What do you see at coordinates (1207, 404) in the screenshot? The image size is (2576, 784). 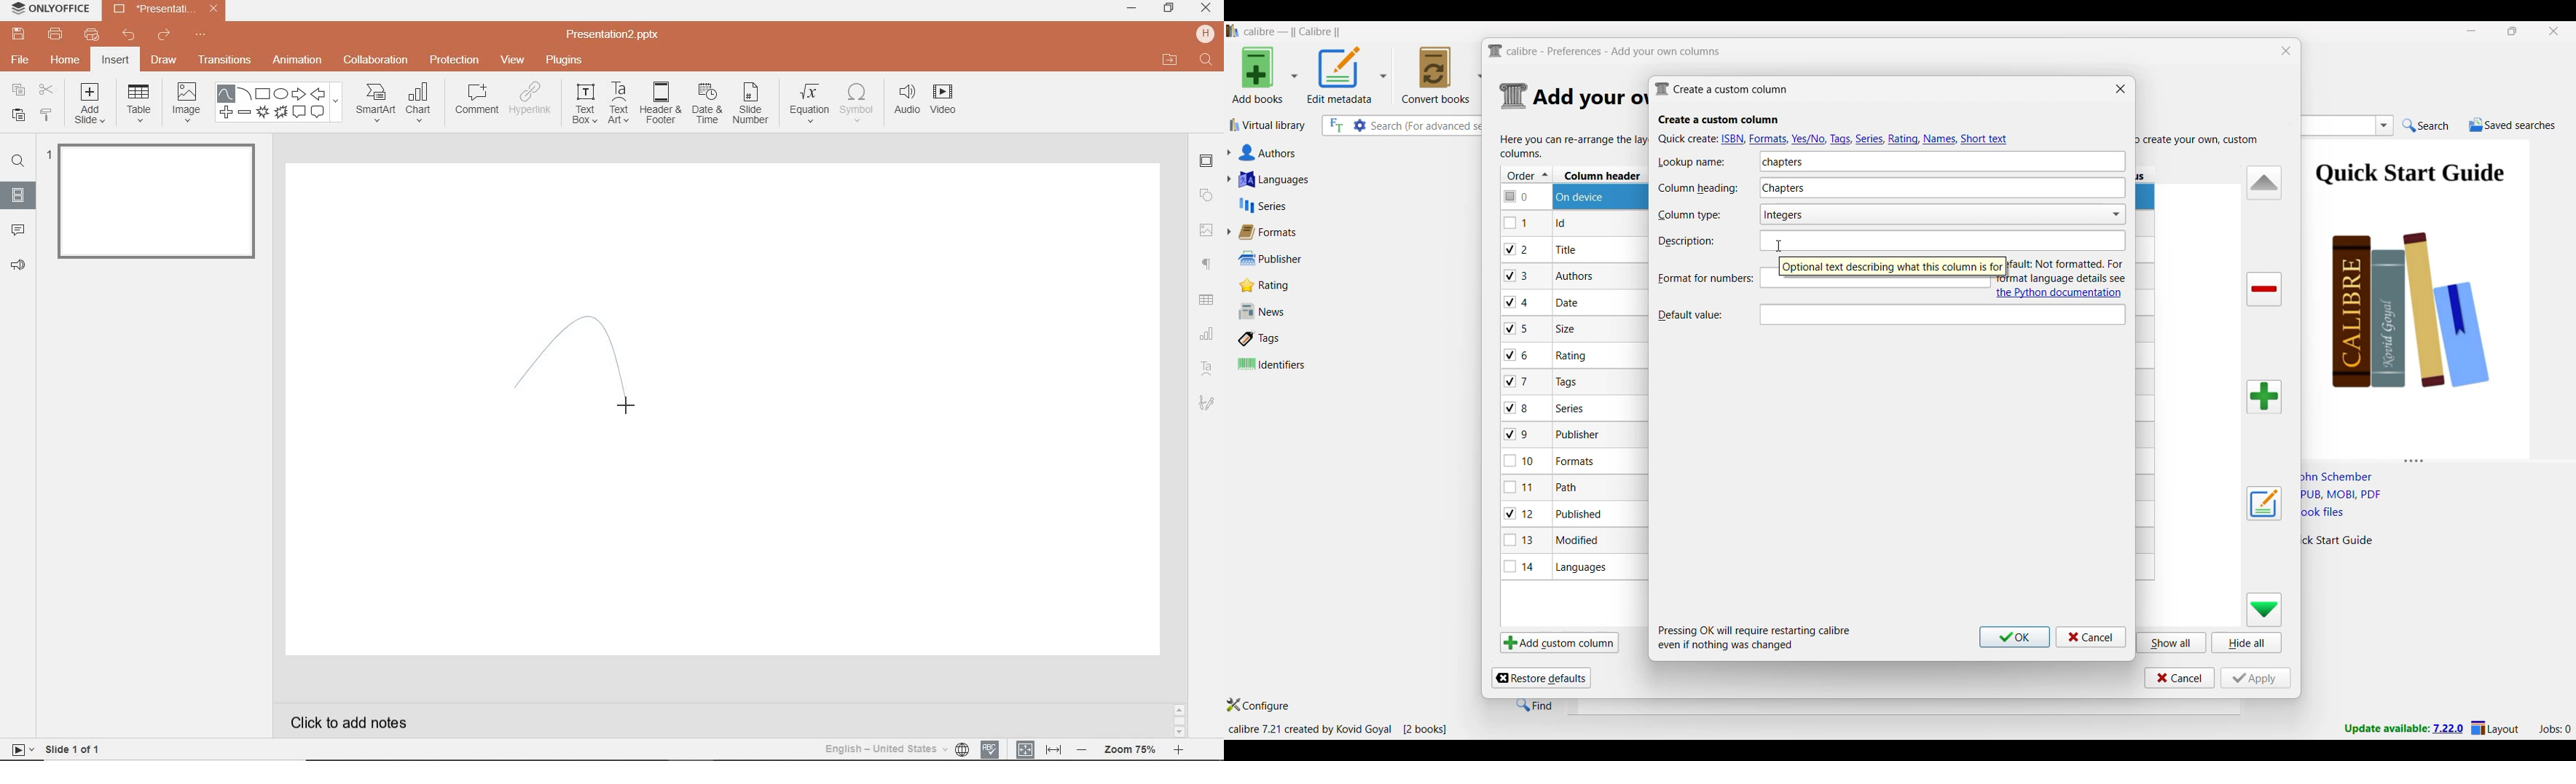 I see `SIGNATURE` at bounding box center [1207, 404].